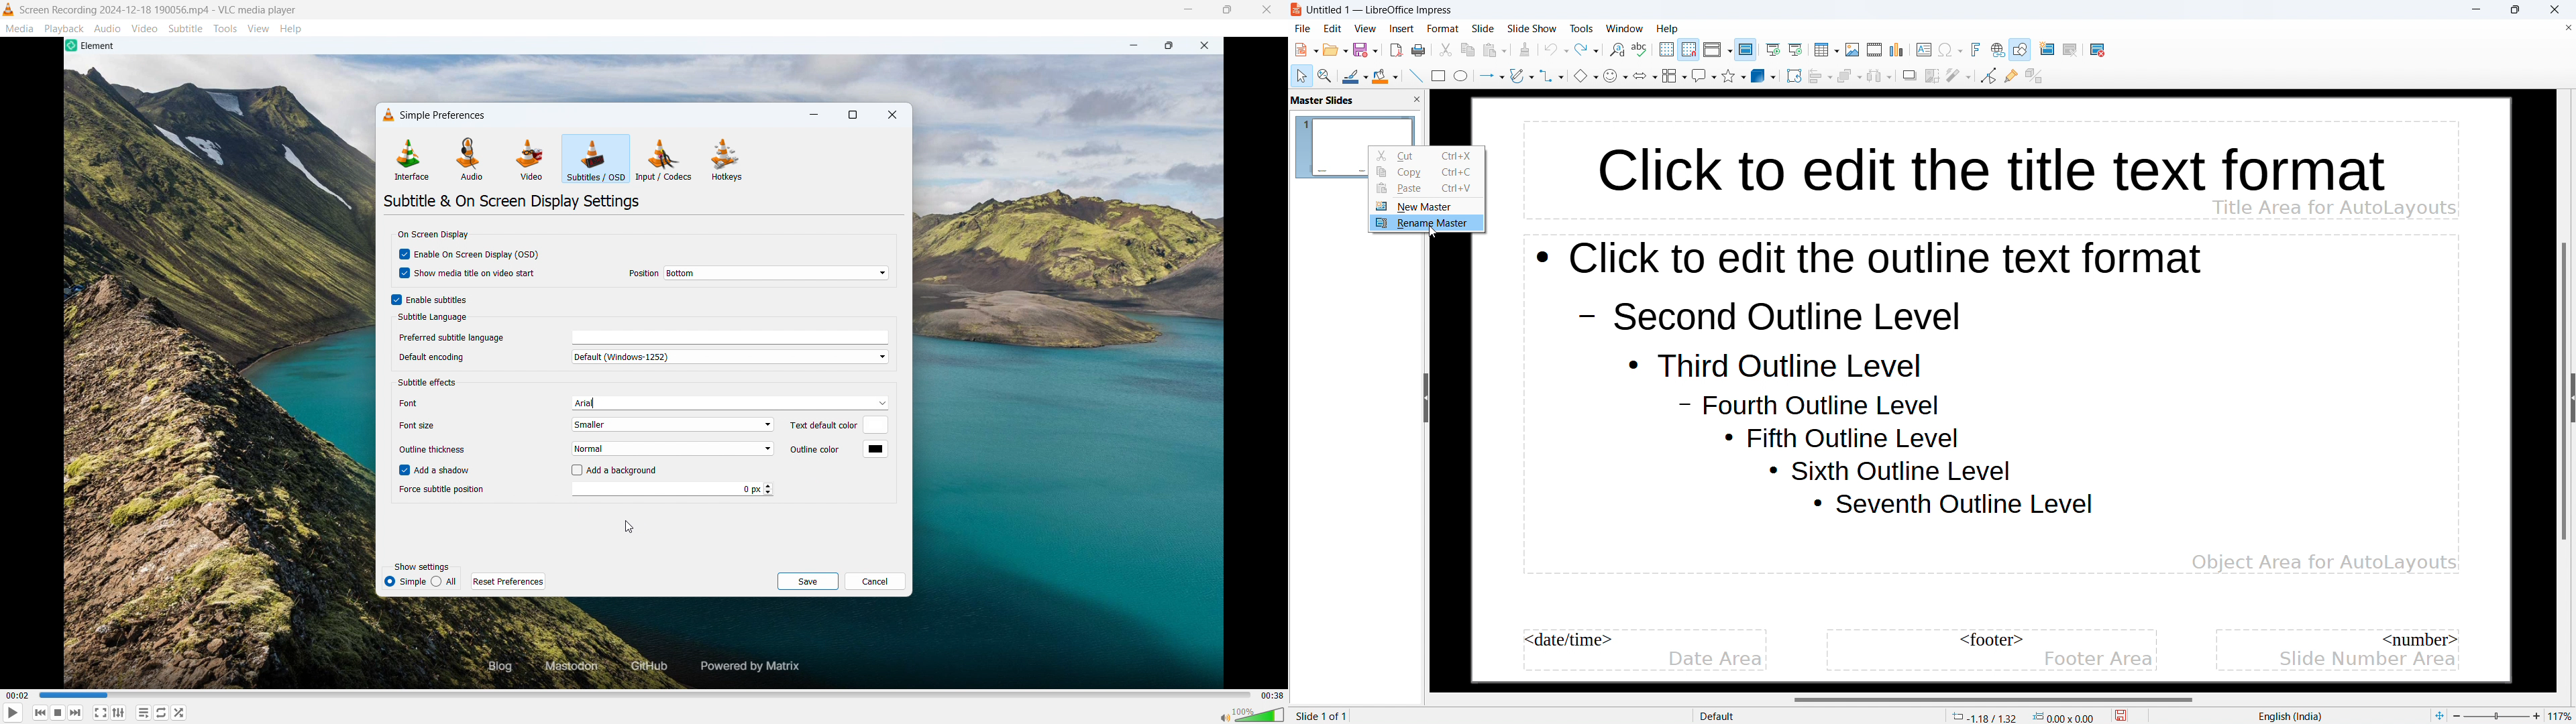 This screenshot has height=728, width=2576. What do you see at coordinates (1226, 10) in the screenshot?
I see `maximize` at bounding box center [1226, 10].